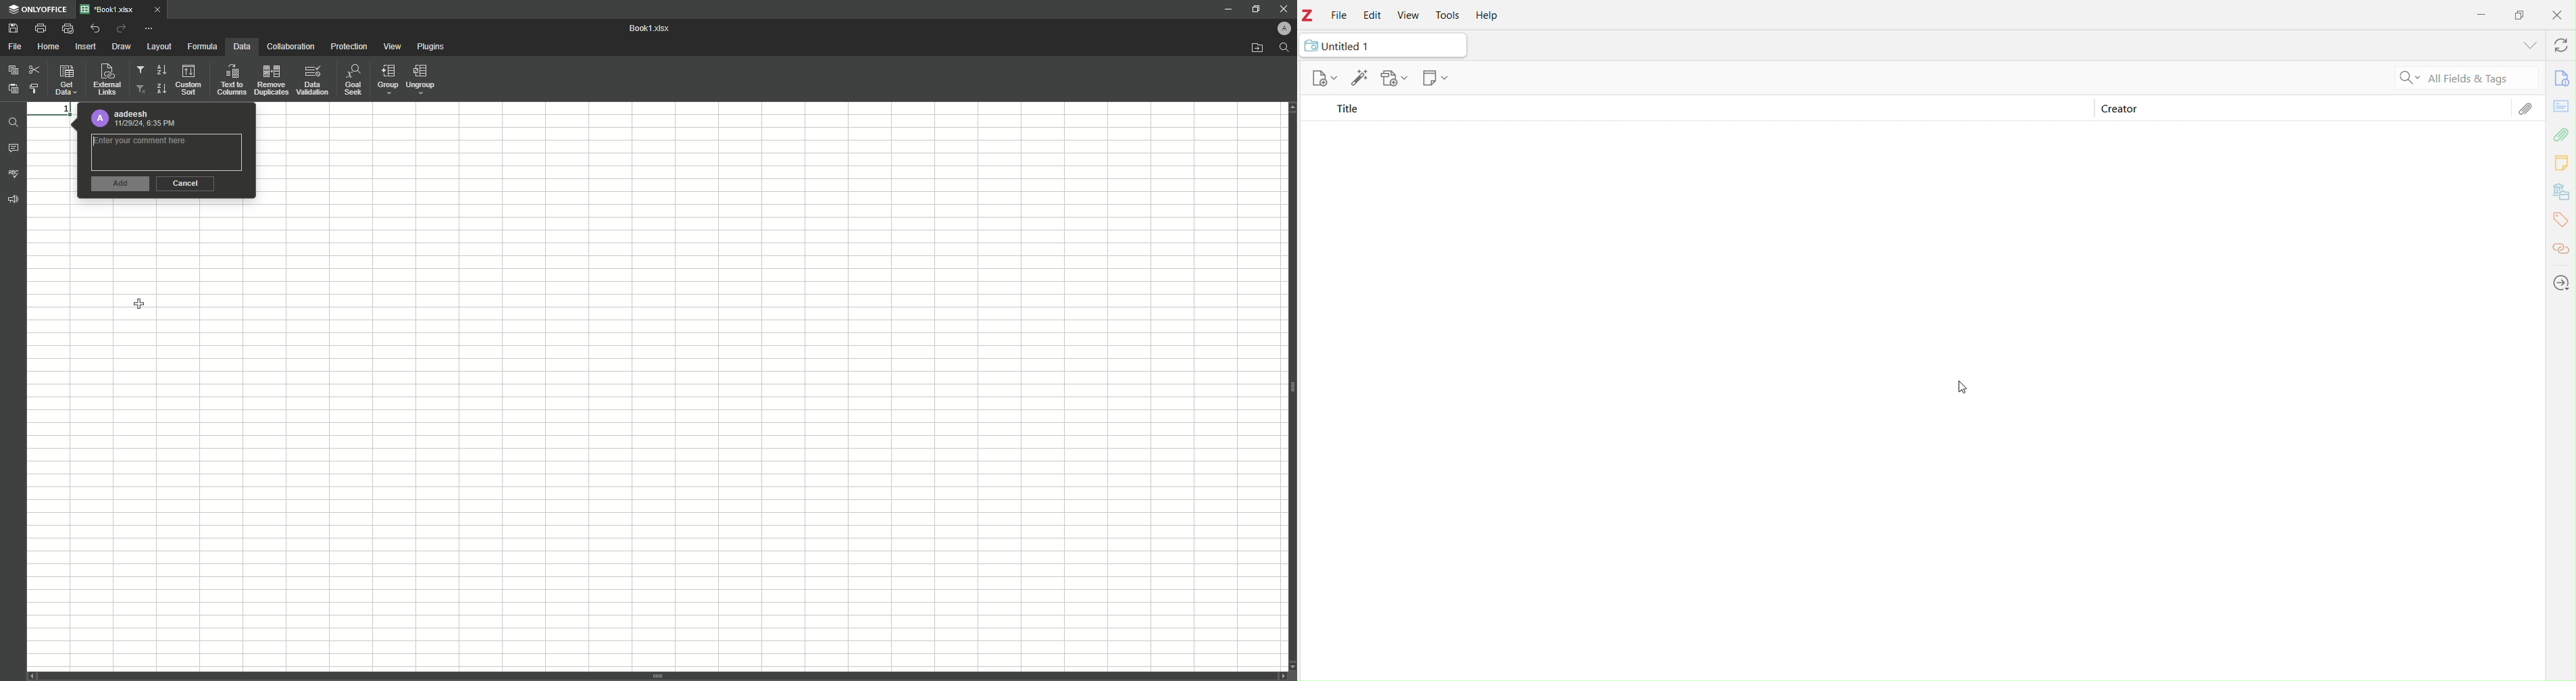  Describe the element at coordinates (1347, 110) in the screenshot. I see `Title` at that location.